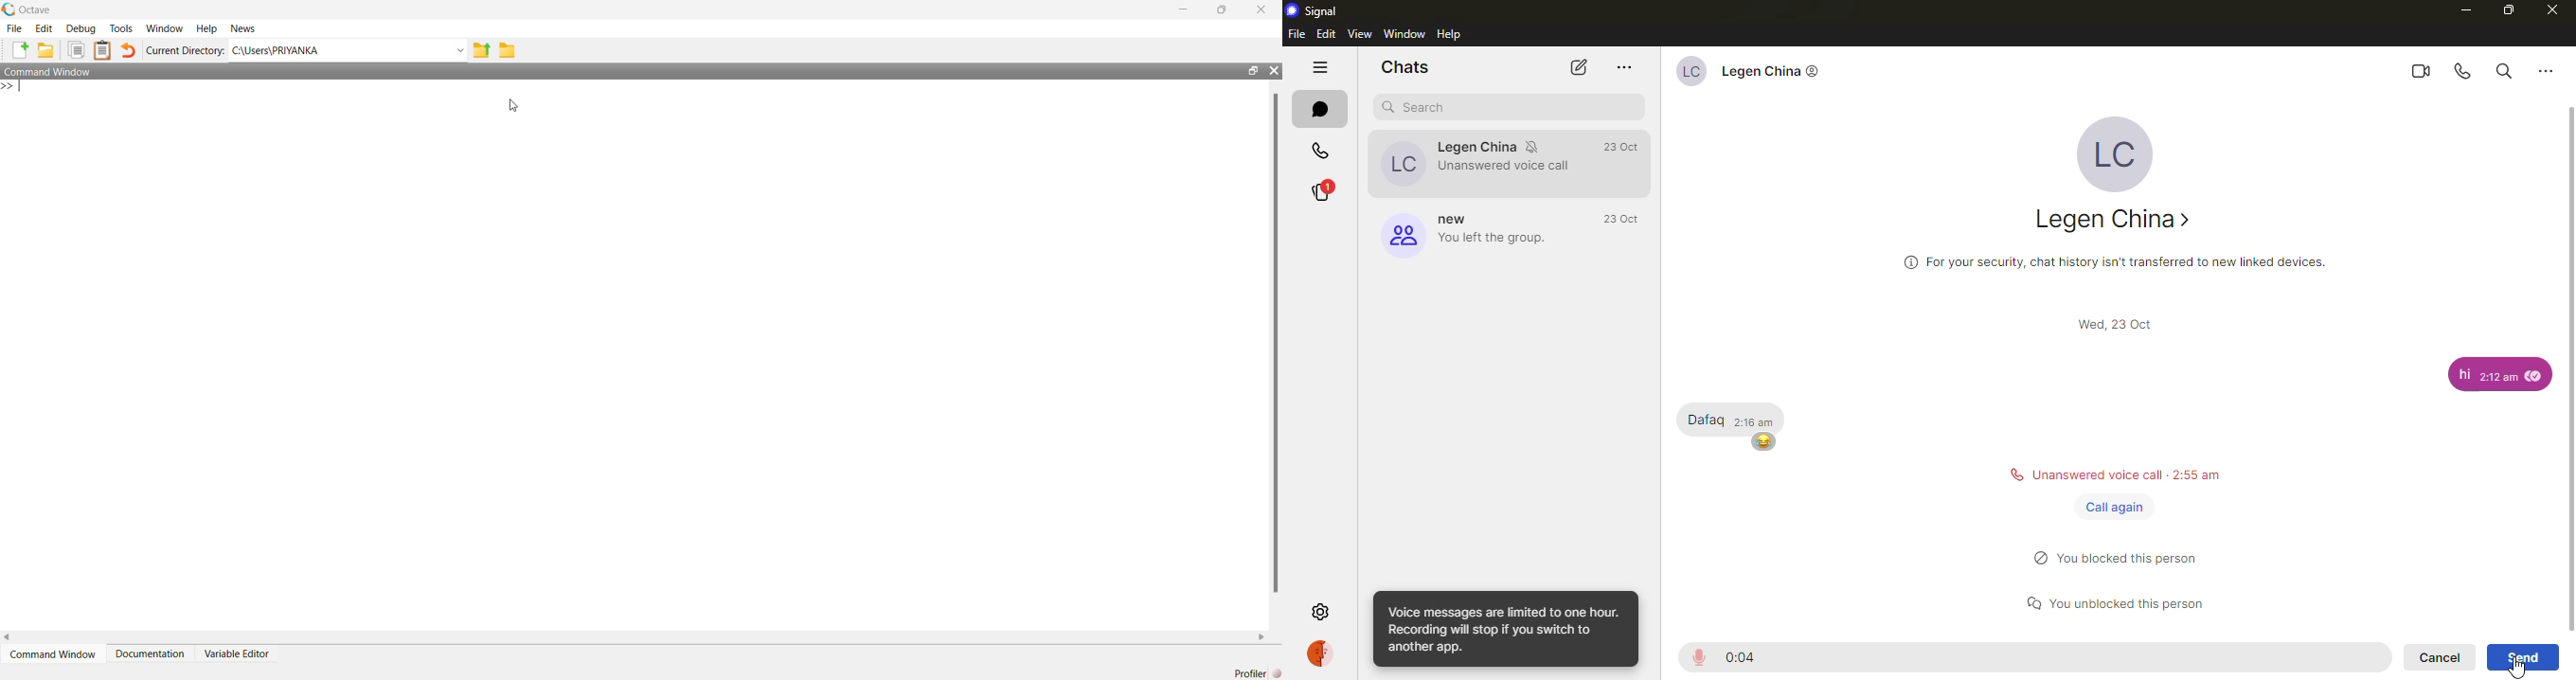 Image resolution: width=2576 pixels, height=700 pixels. I want to click on scroll bar, so click(2571, 367).